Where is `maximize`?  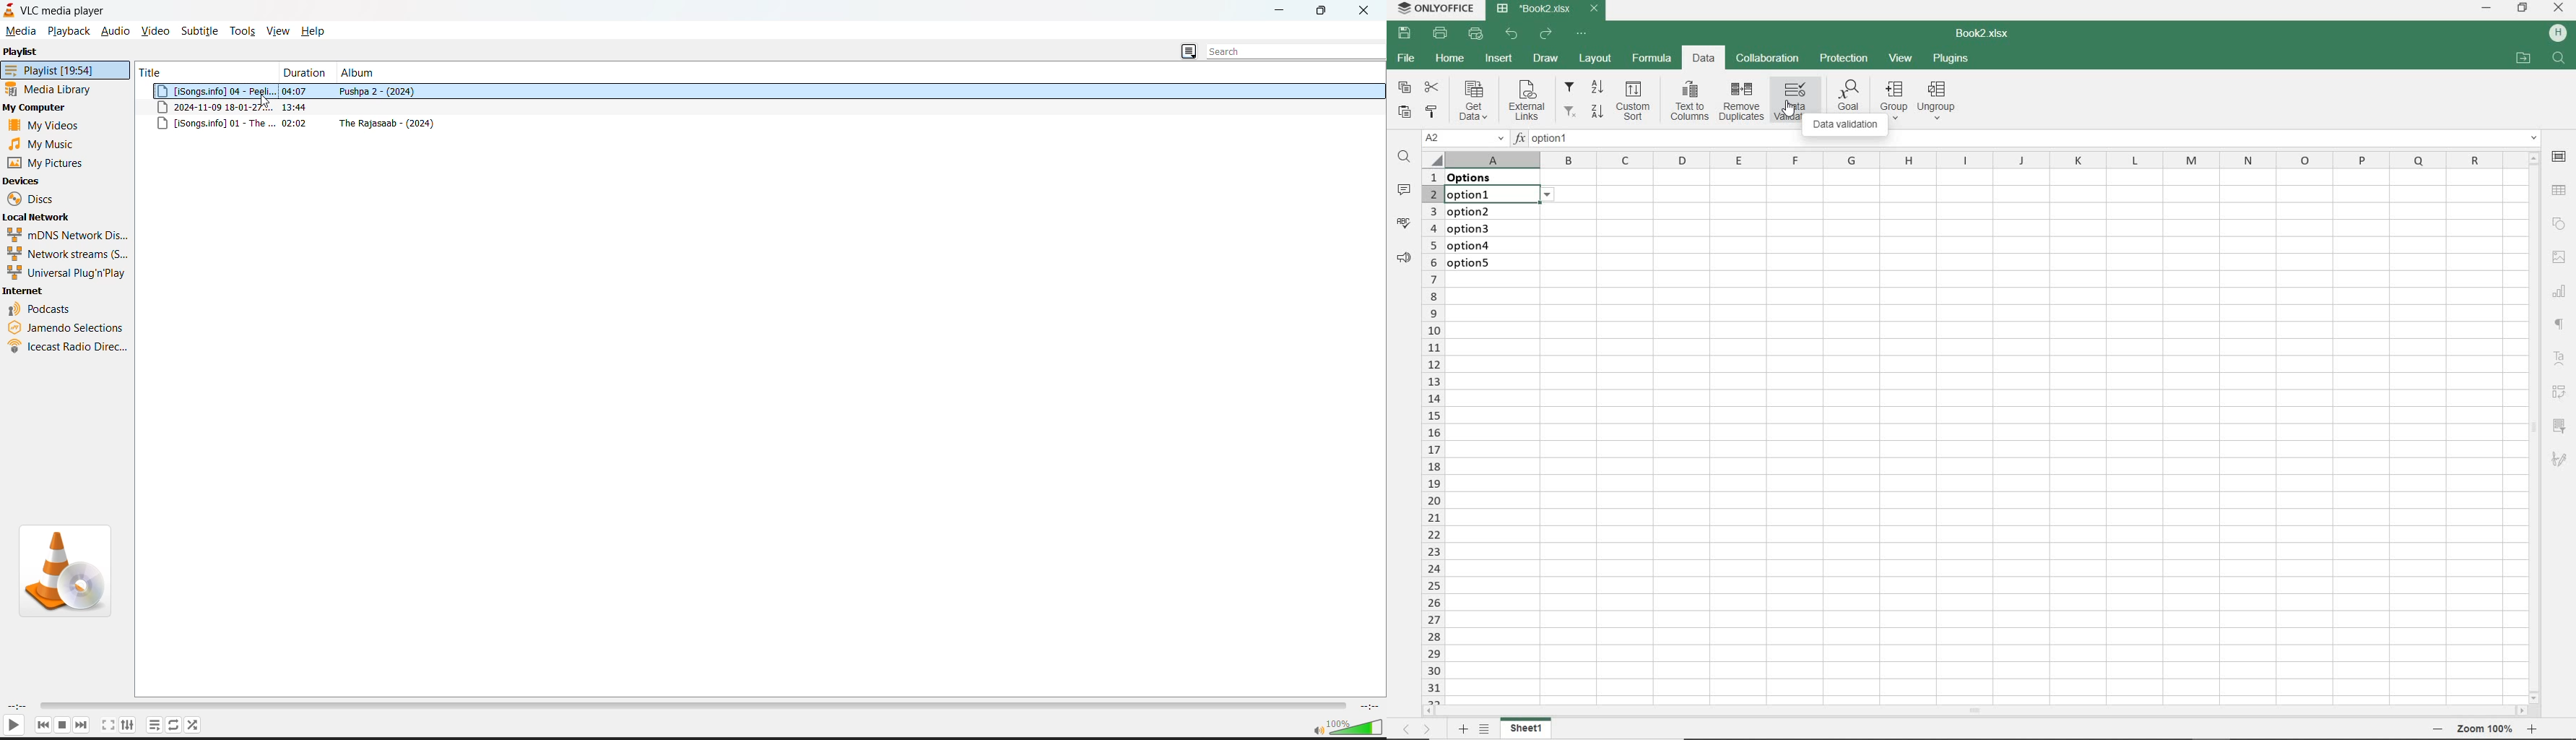 maximize is located at coordinates (1322, 11).